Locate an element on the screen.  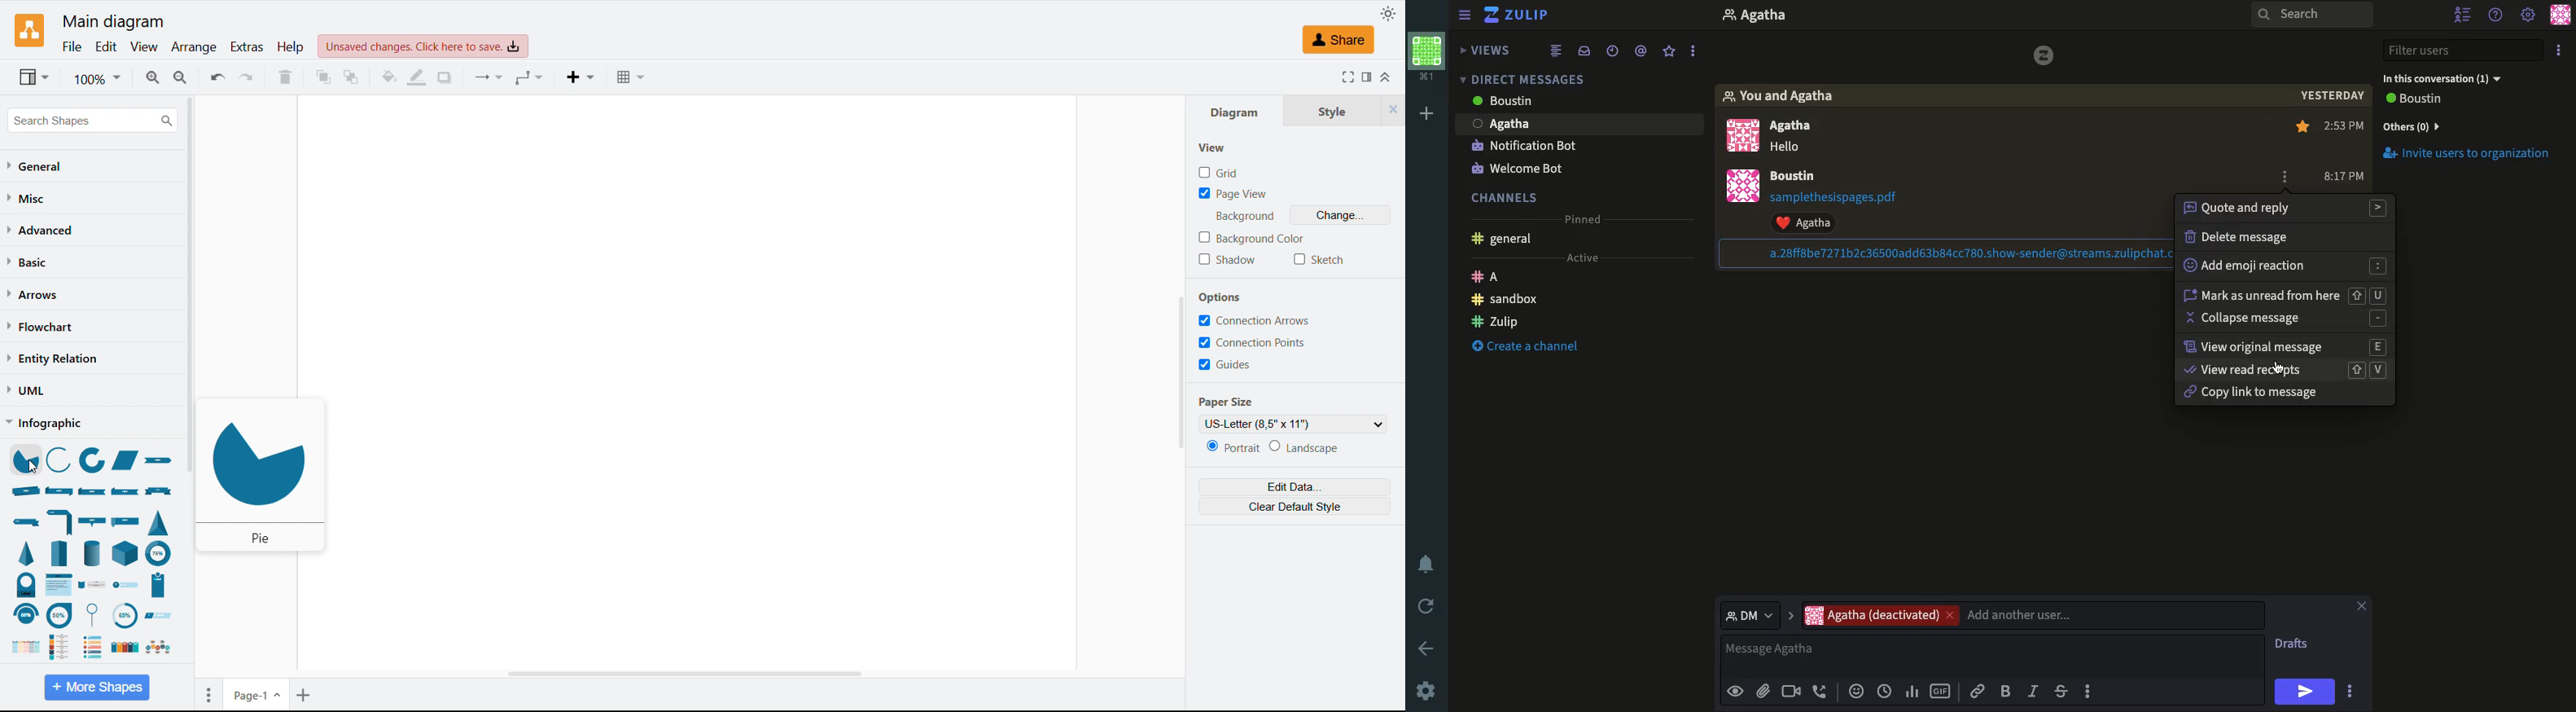
roadmap vertical is located at coordinates (59, 648).